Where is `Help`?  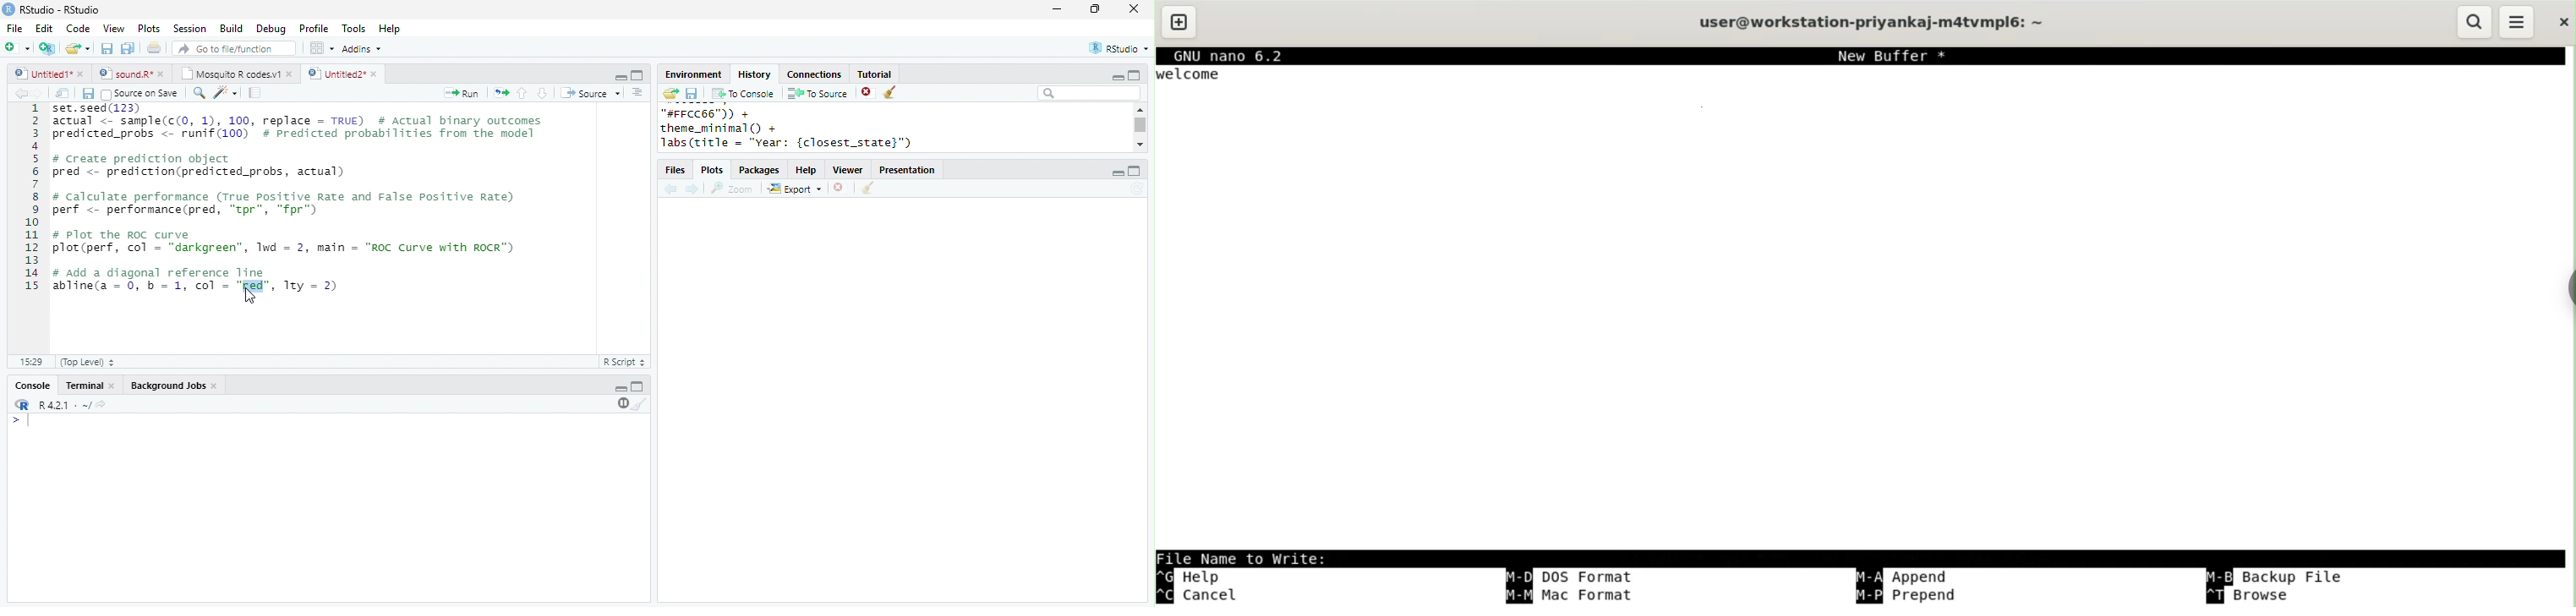
Help is located at coordinates (390, 30).